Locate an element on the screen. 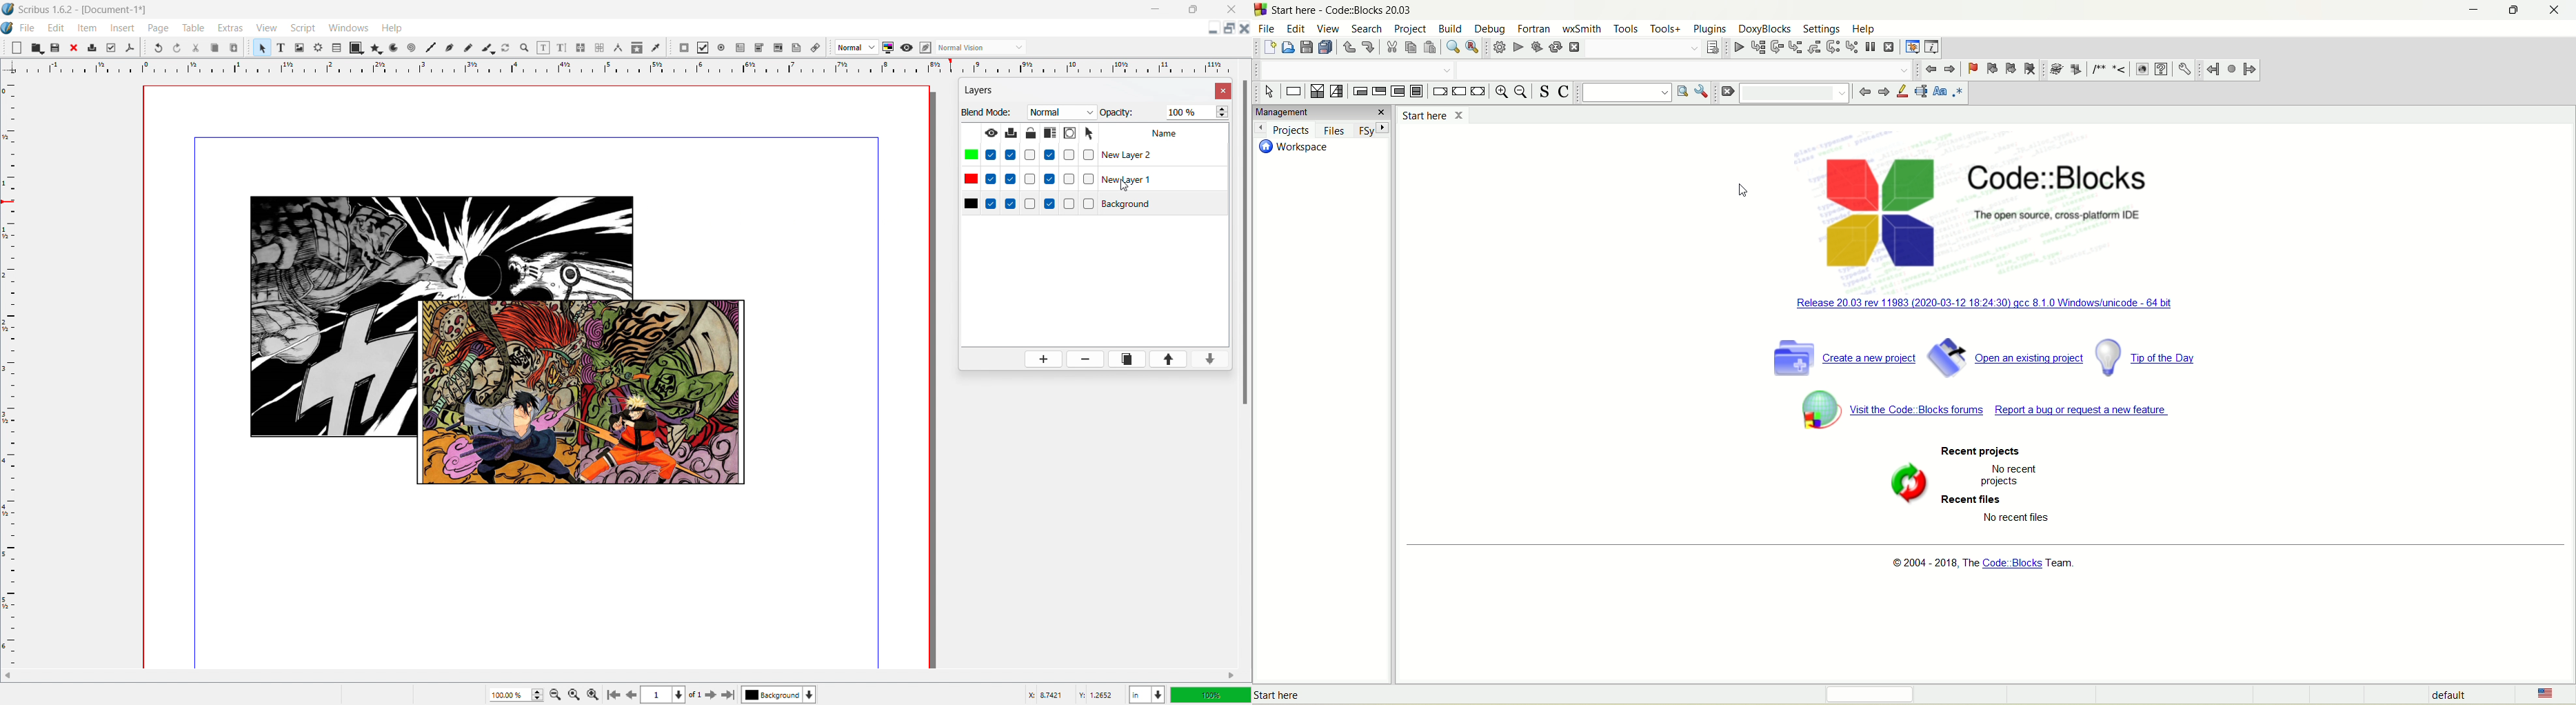 This screenshot has width=2576, height=728. file is located at coordinates (1269, 29).